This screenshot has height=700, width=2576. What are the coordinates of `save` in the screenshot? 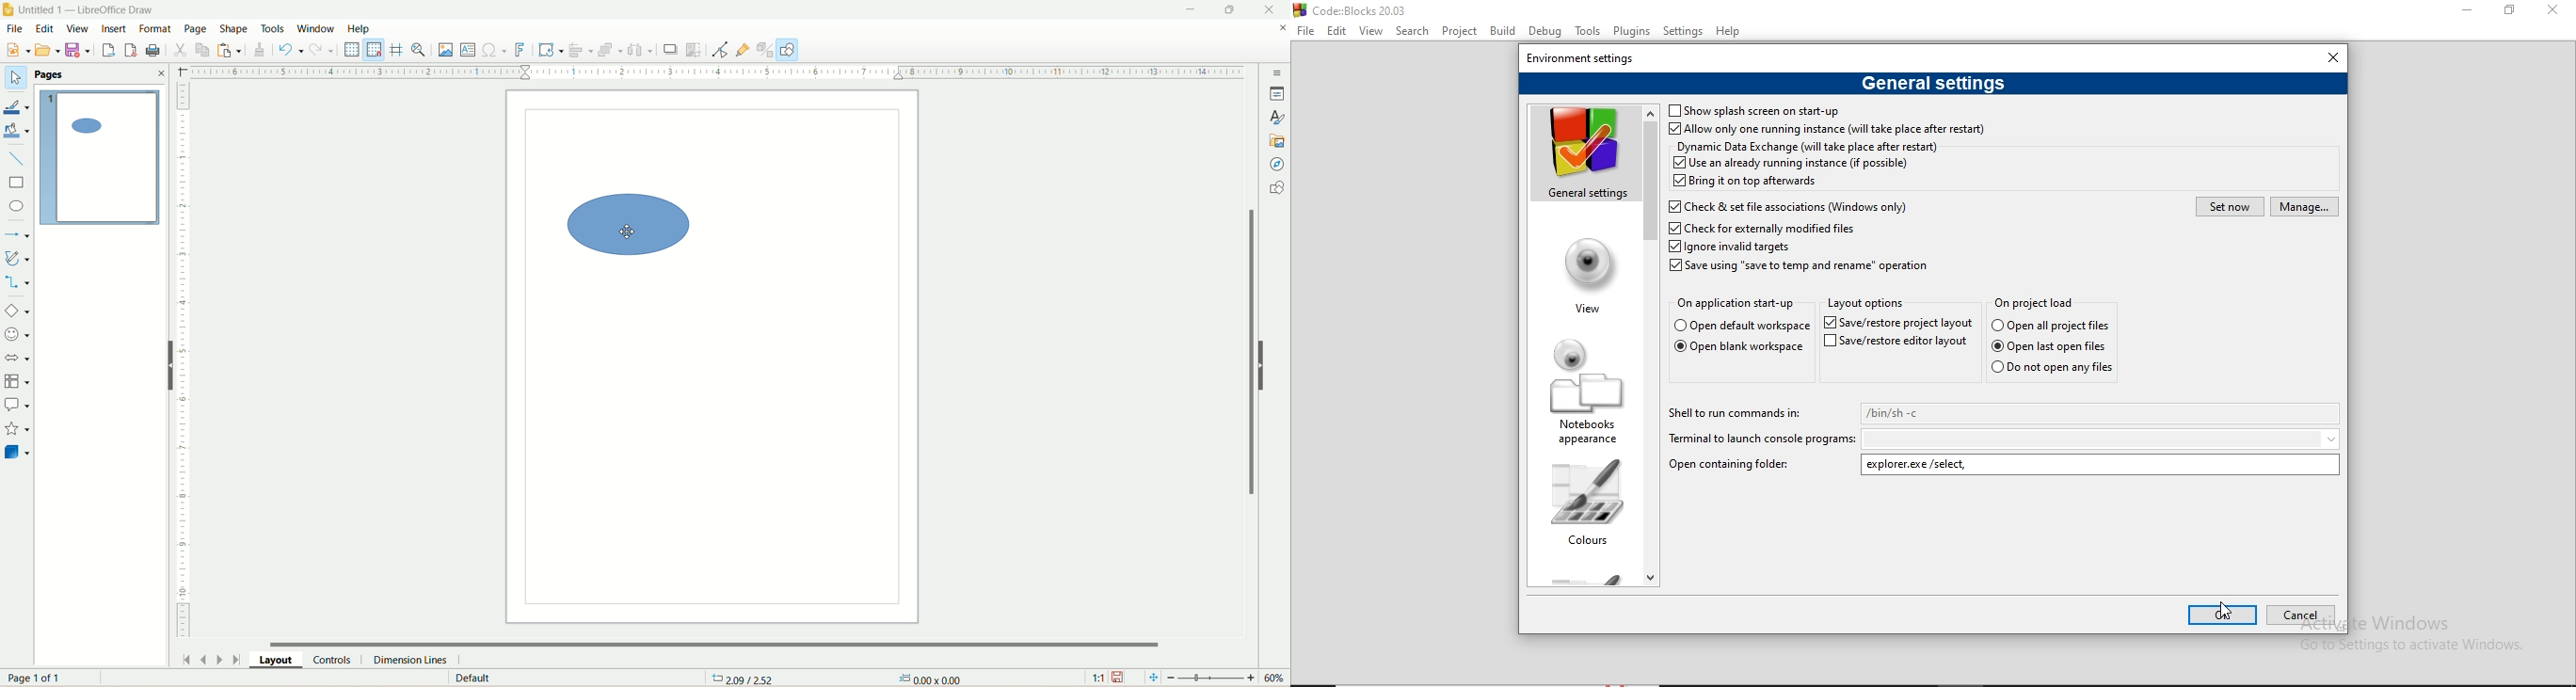 It's located at (77, 51).